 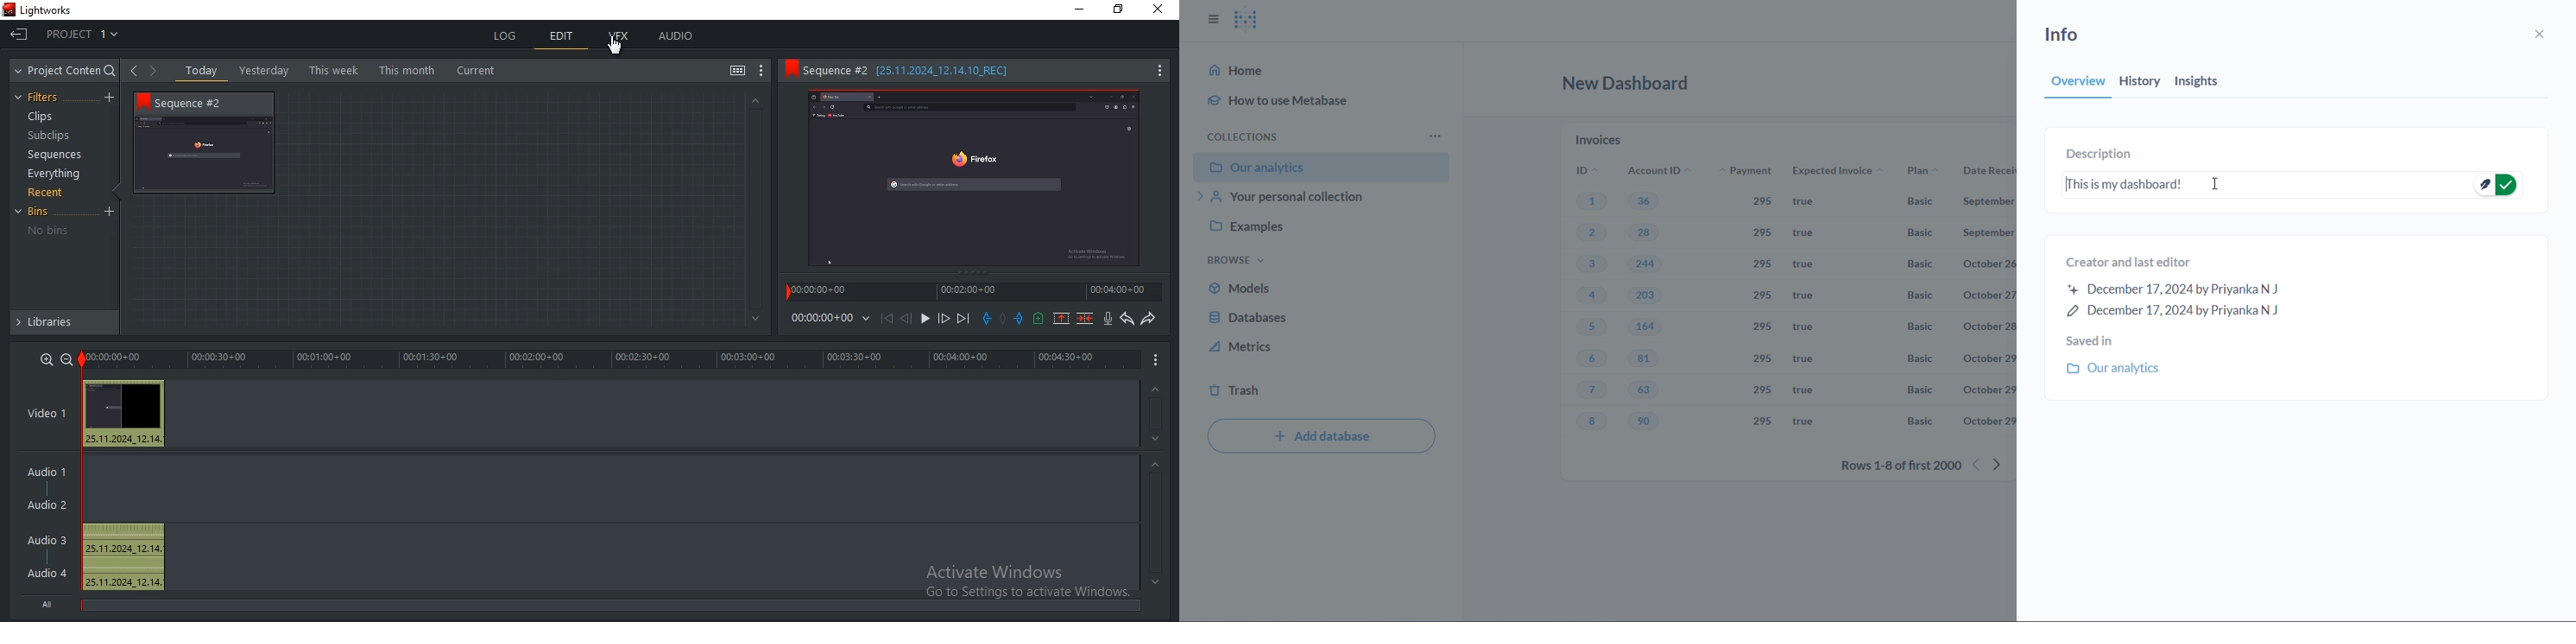 I want to click on delete marked section, so click(x=1085, y=318).